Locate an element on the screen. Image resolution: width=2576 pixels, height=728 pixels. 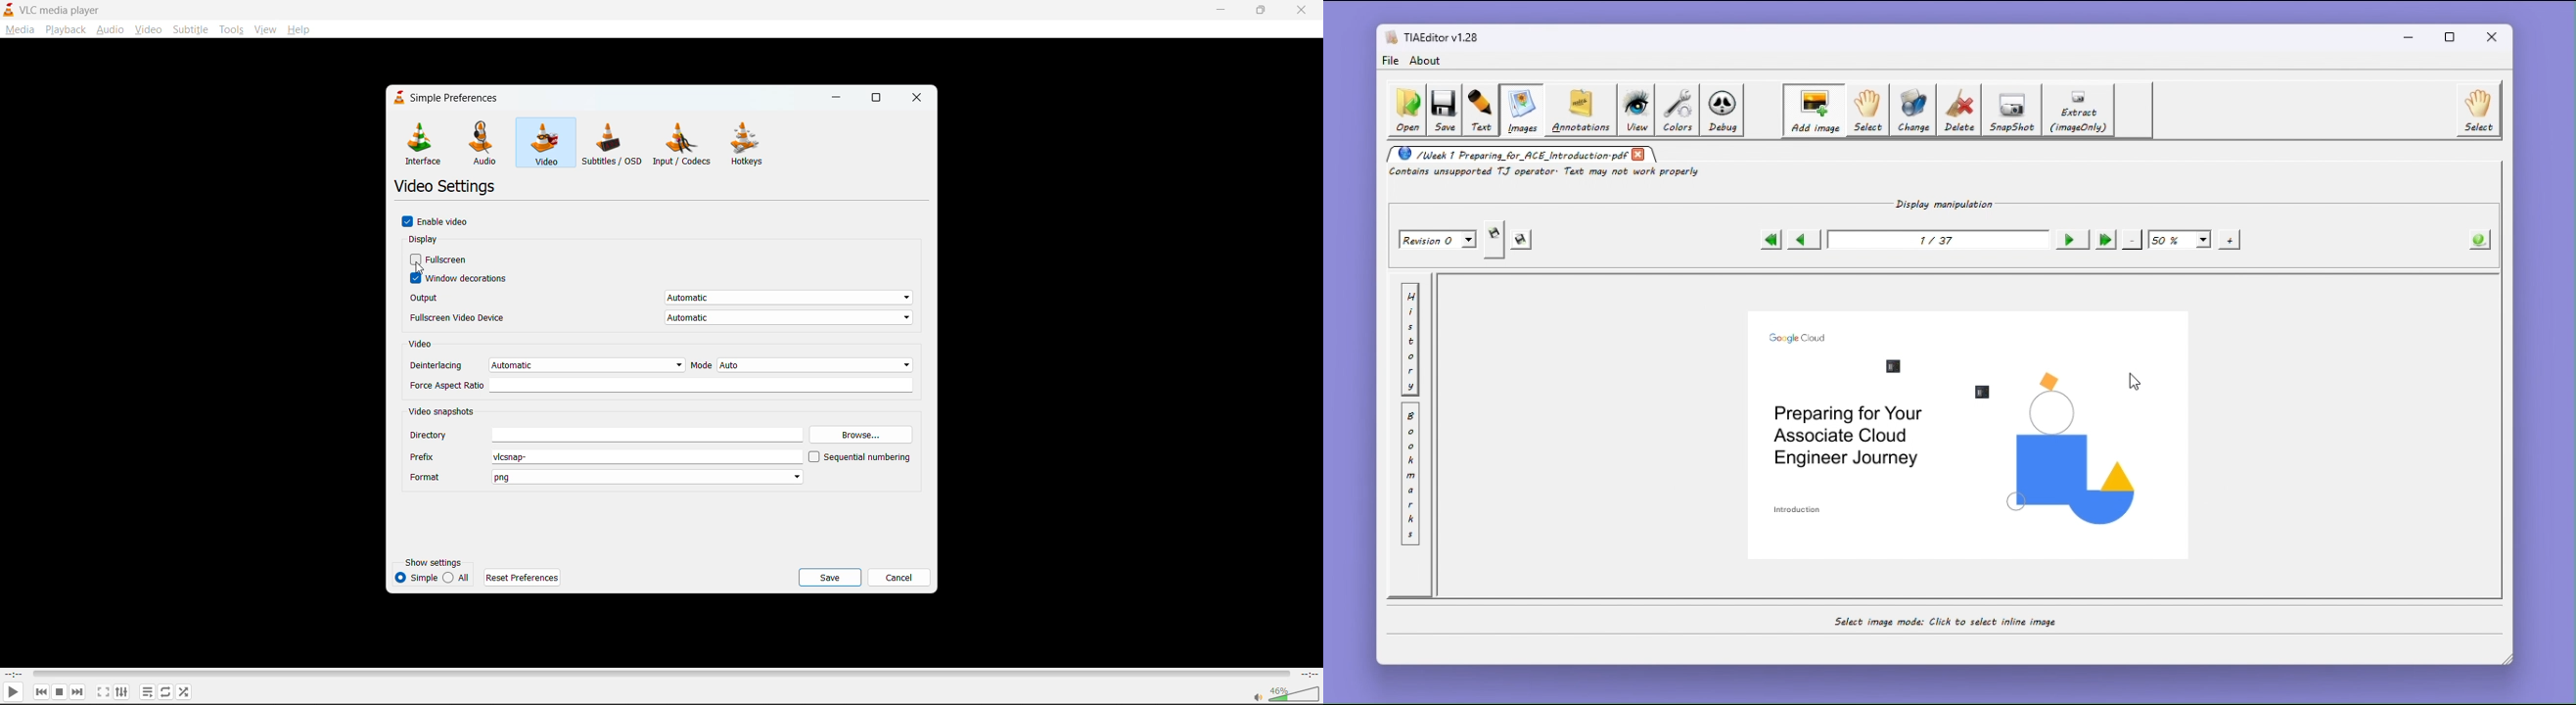
interface is located at coordinates (423, 143).